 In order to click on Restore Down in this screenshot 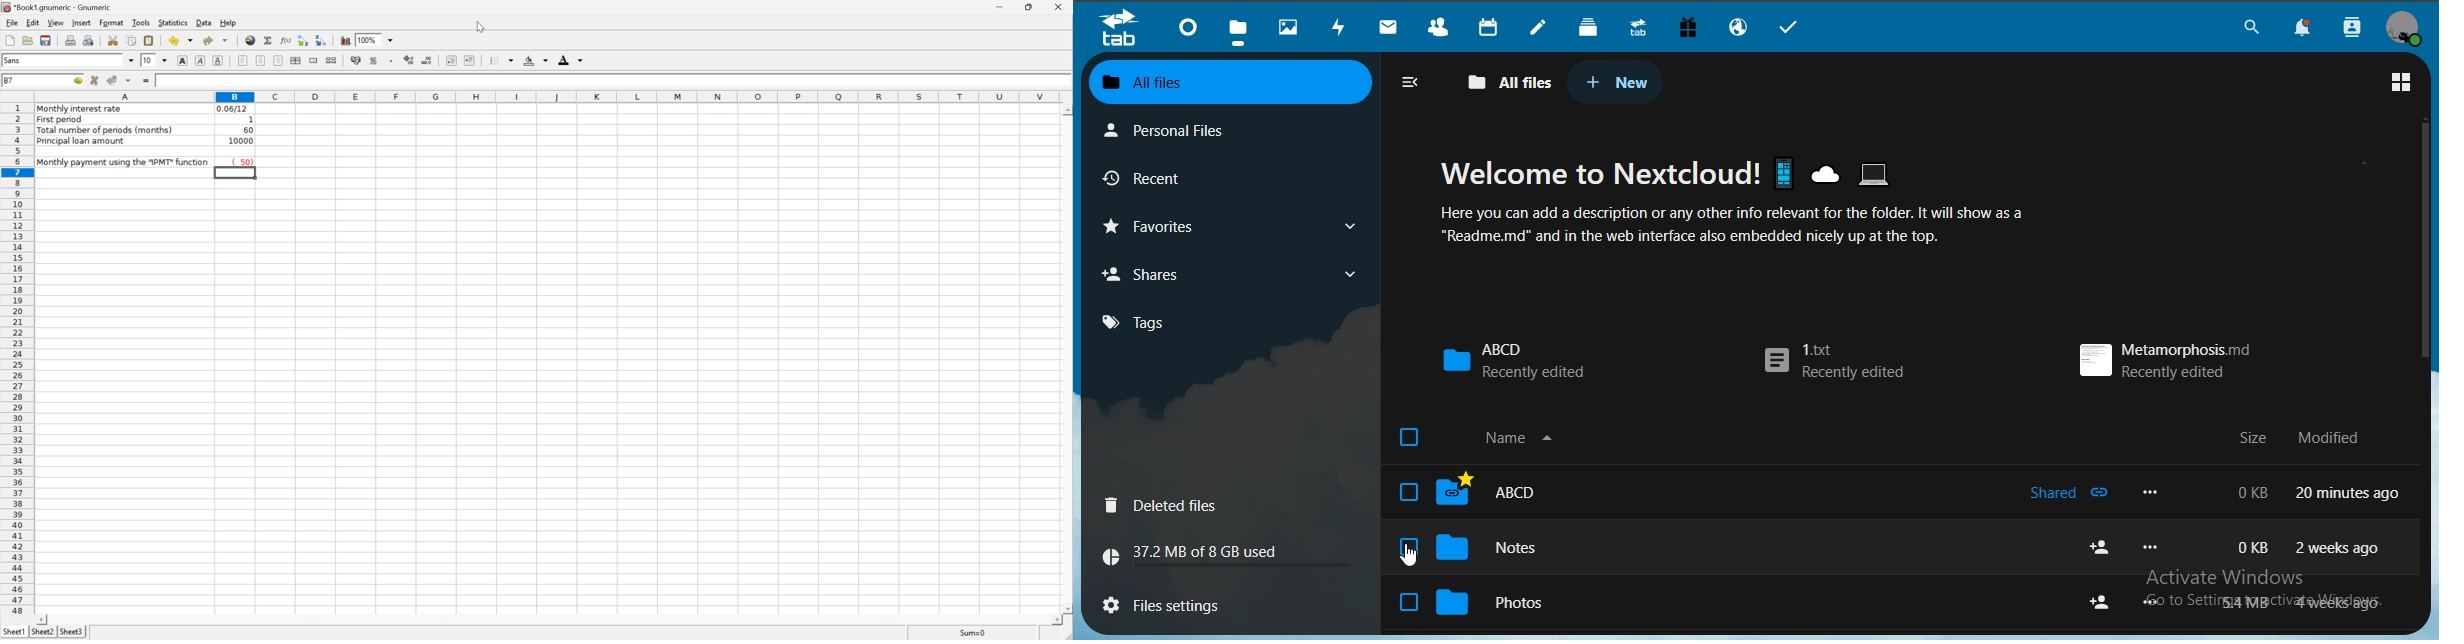, I will do `click(1030, 6)`.